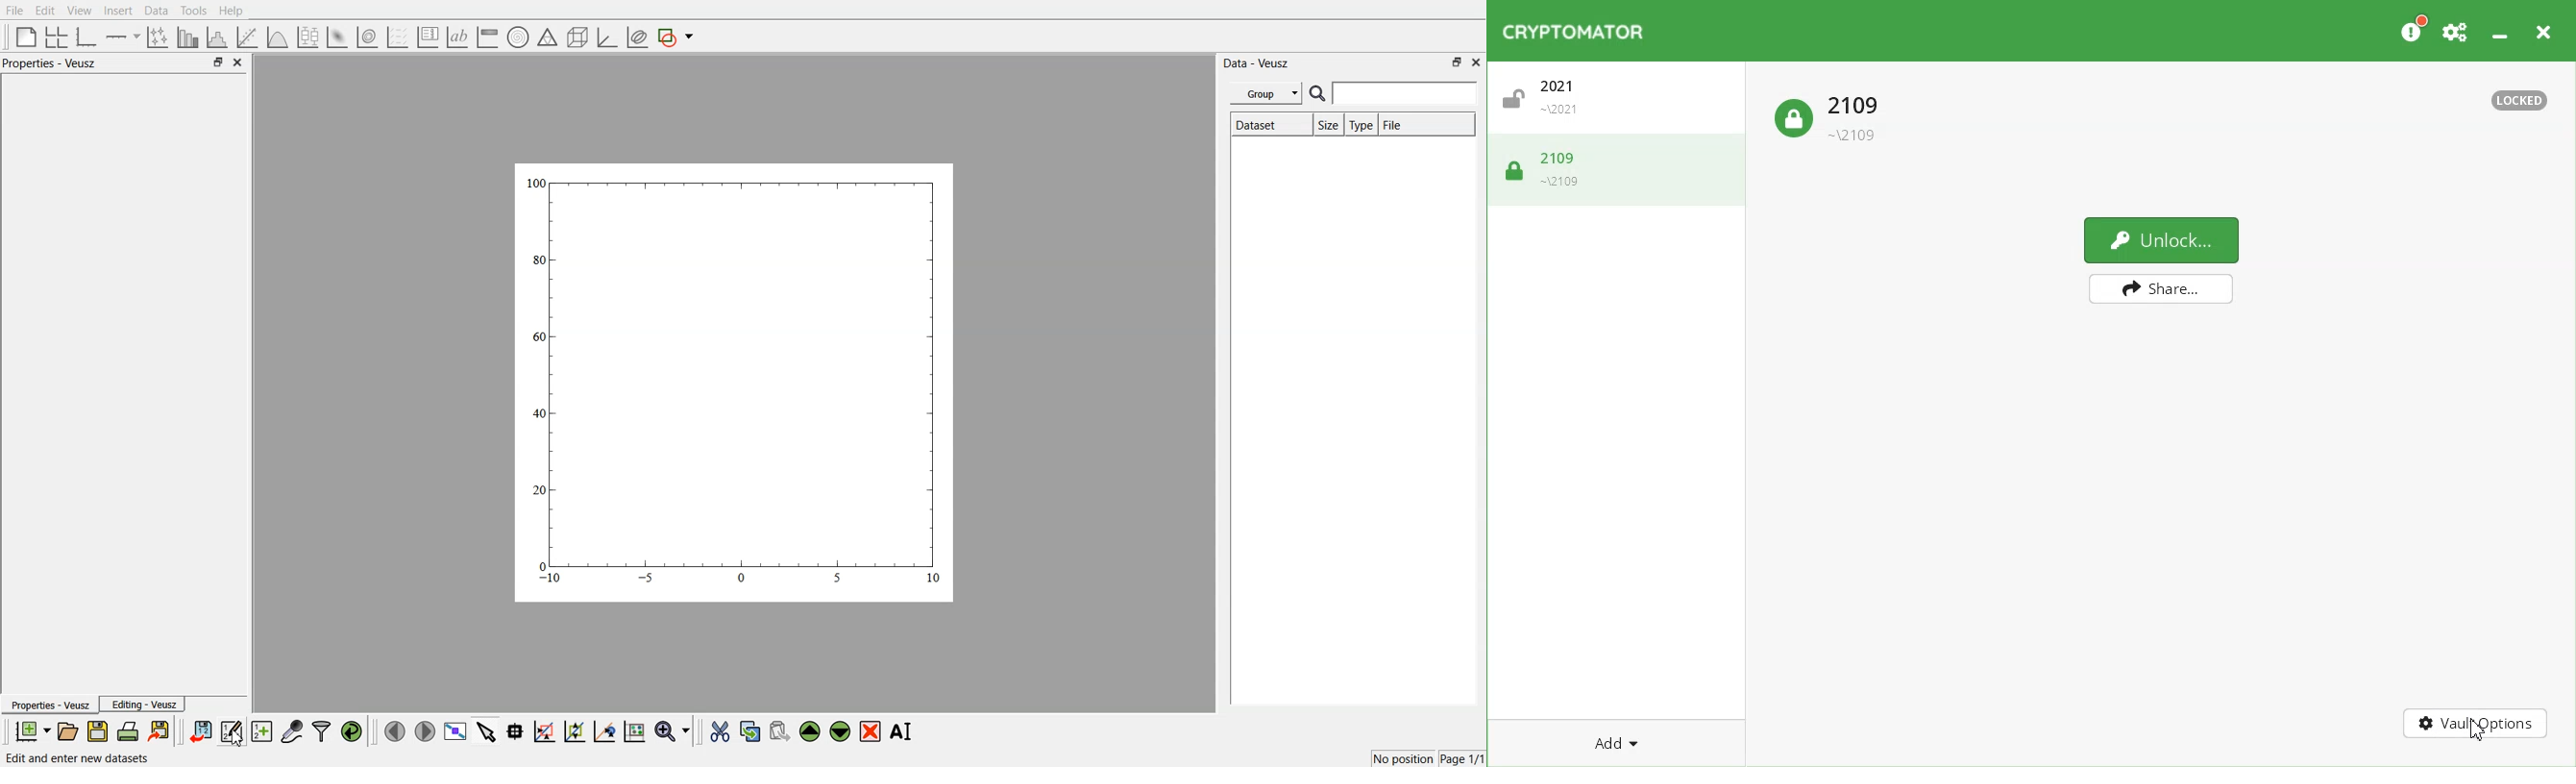 The height and width of the screenshot is (784, 2576). Describe the element at coordinates (53, 36) in the screenshot. I see `arrange graphs` at that location.